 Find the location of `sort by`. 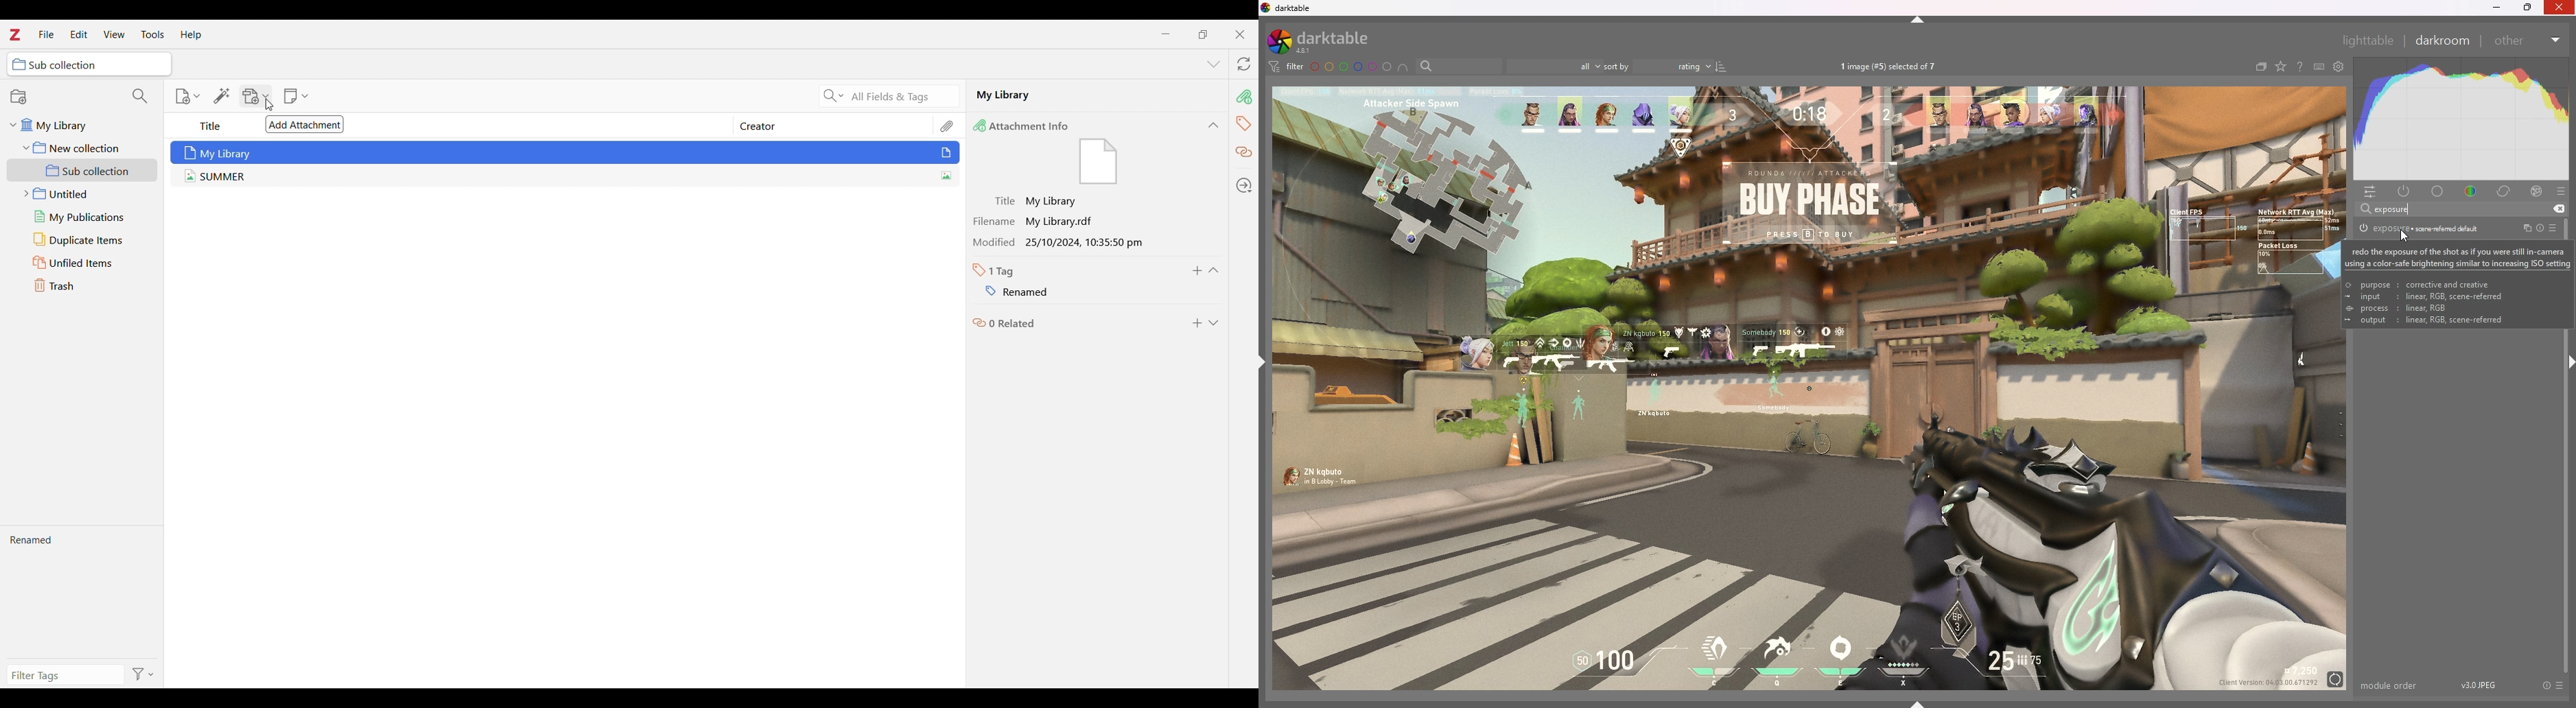

sort by is located at coordinates (1659, 66).